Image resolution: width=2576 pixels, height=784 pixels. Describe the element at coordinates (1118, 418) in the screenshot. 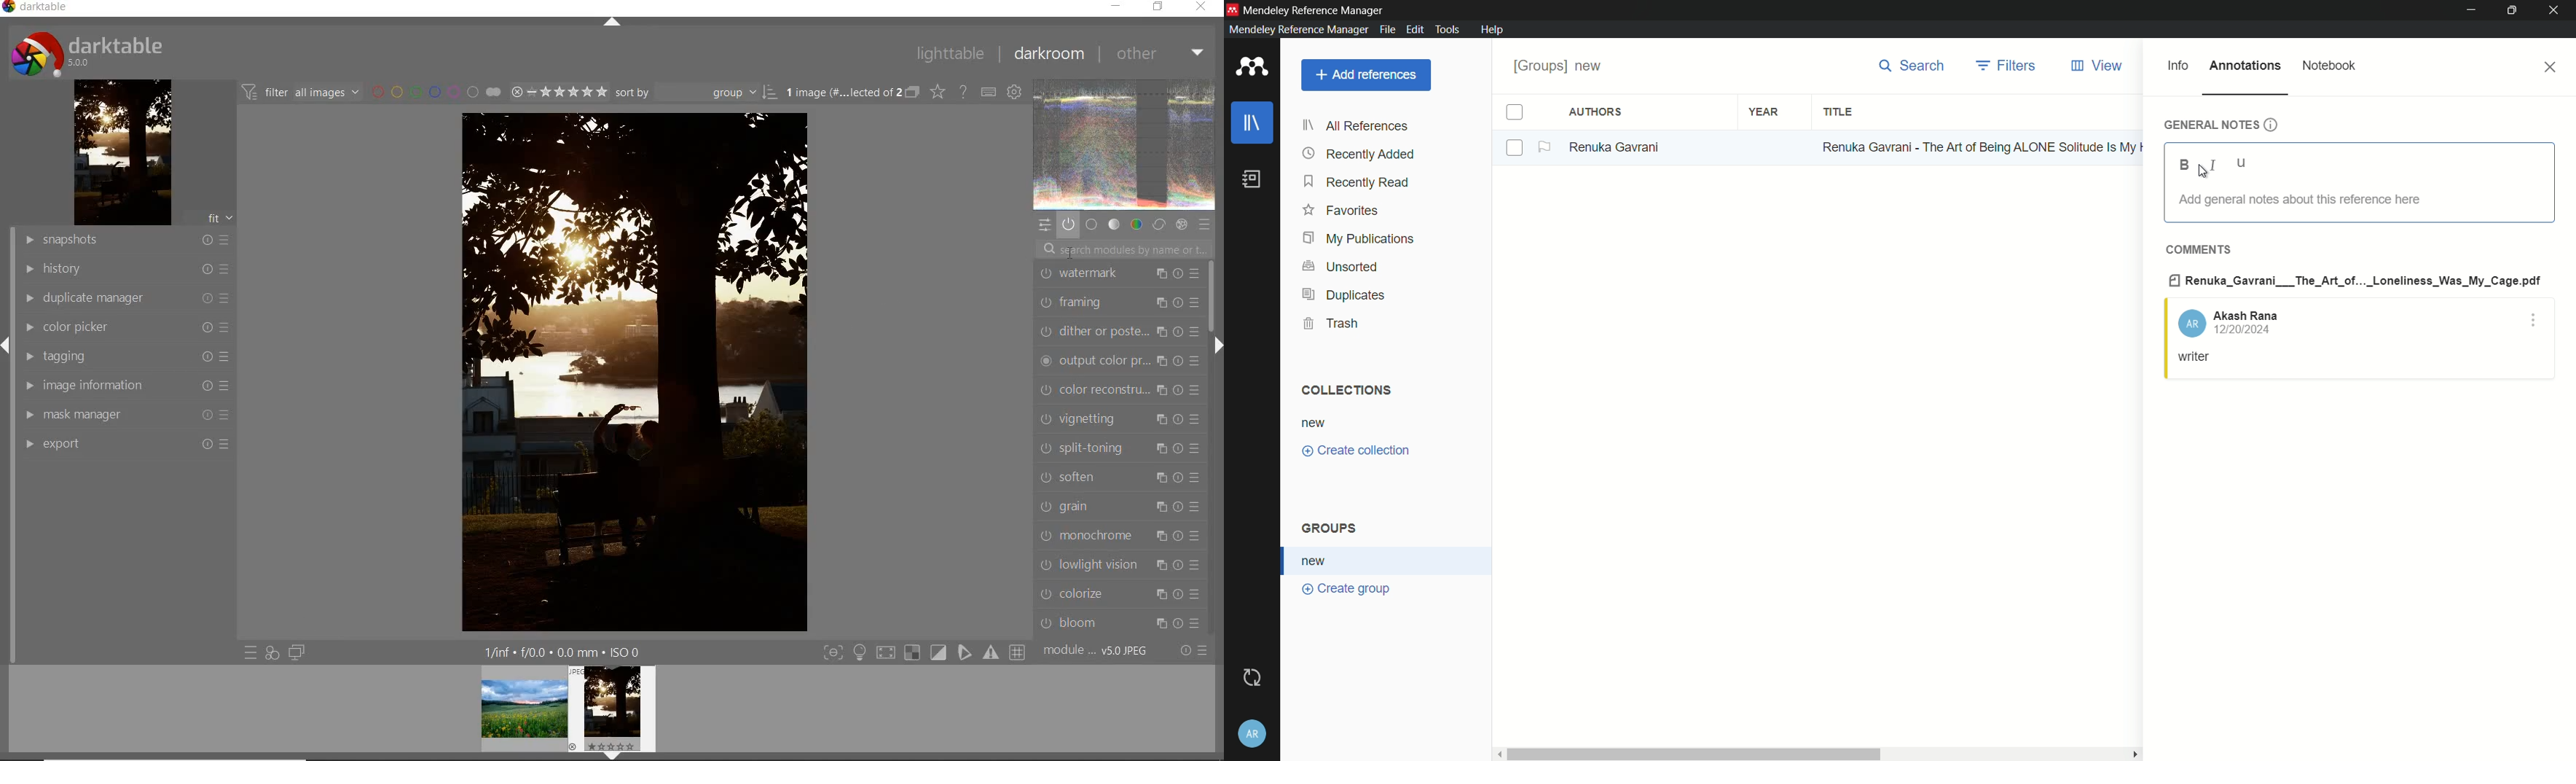

I see `vignetting` at that location.